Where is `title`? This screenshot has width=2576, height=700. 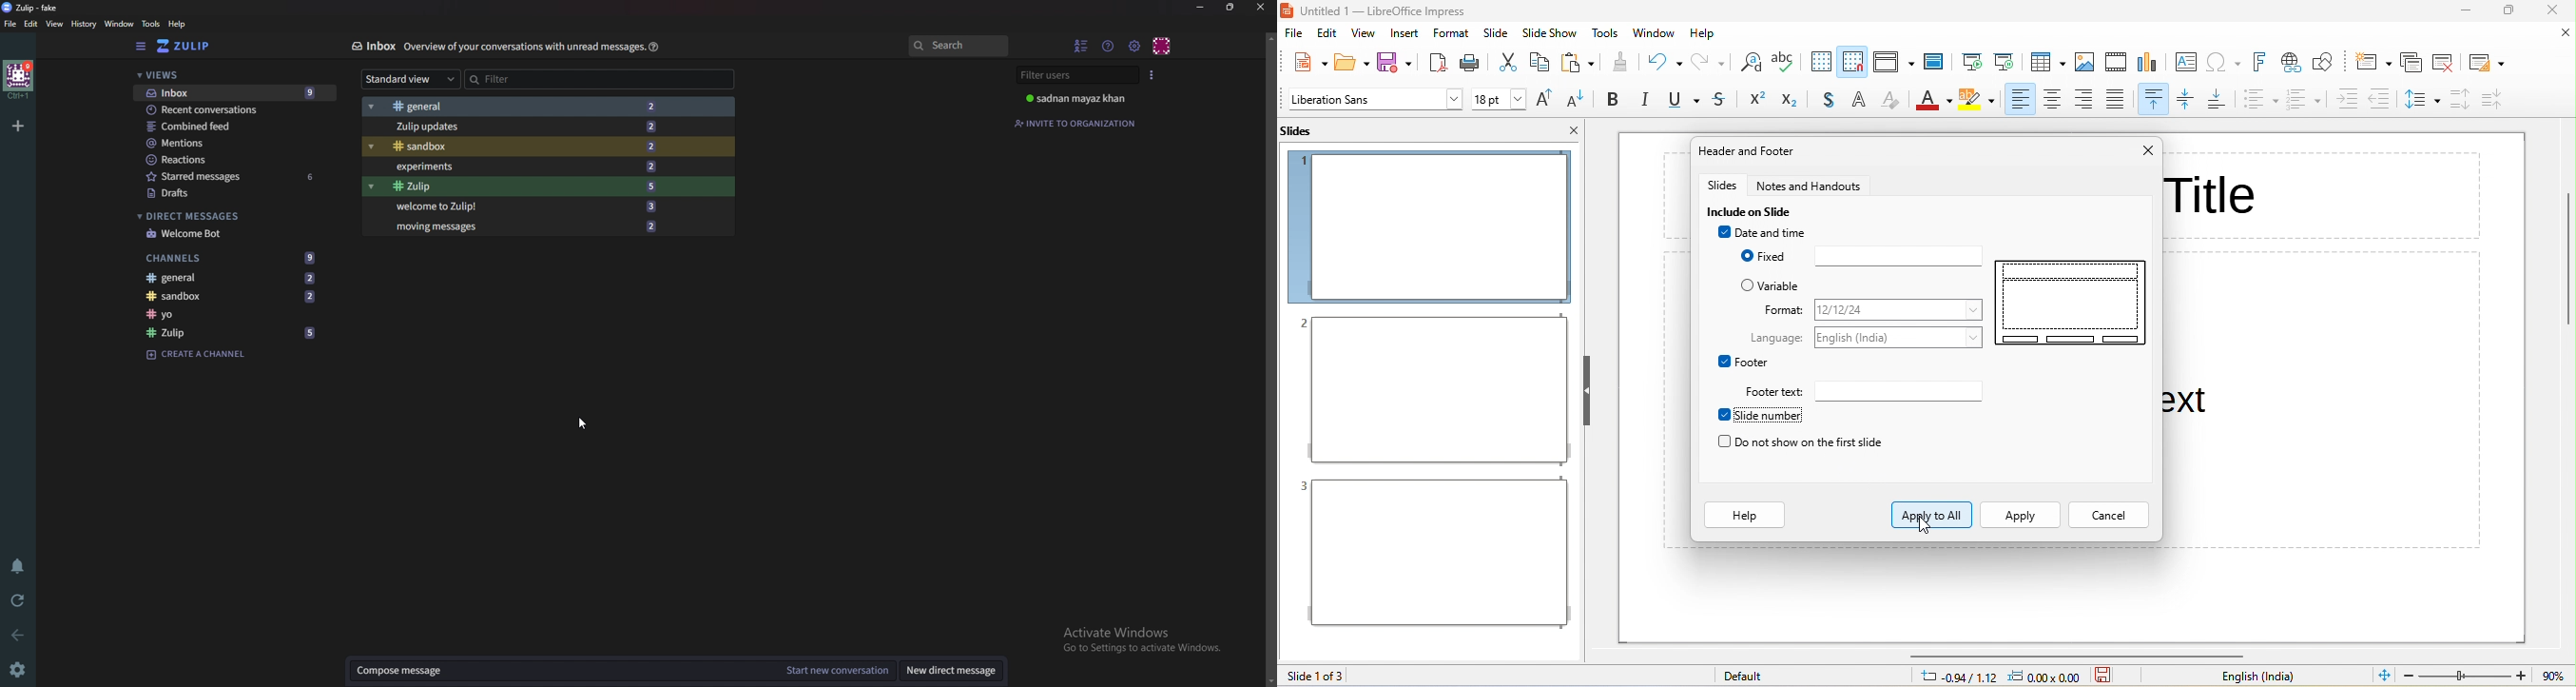 title is located at coordinates (1399, 11).